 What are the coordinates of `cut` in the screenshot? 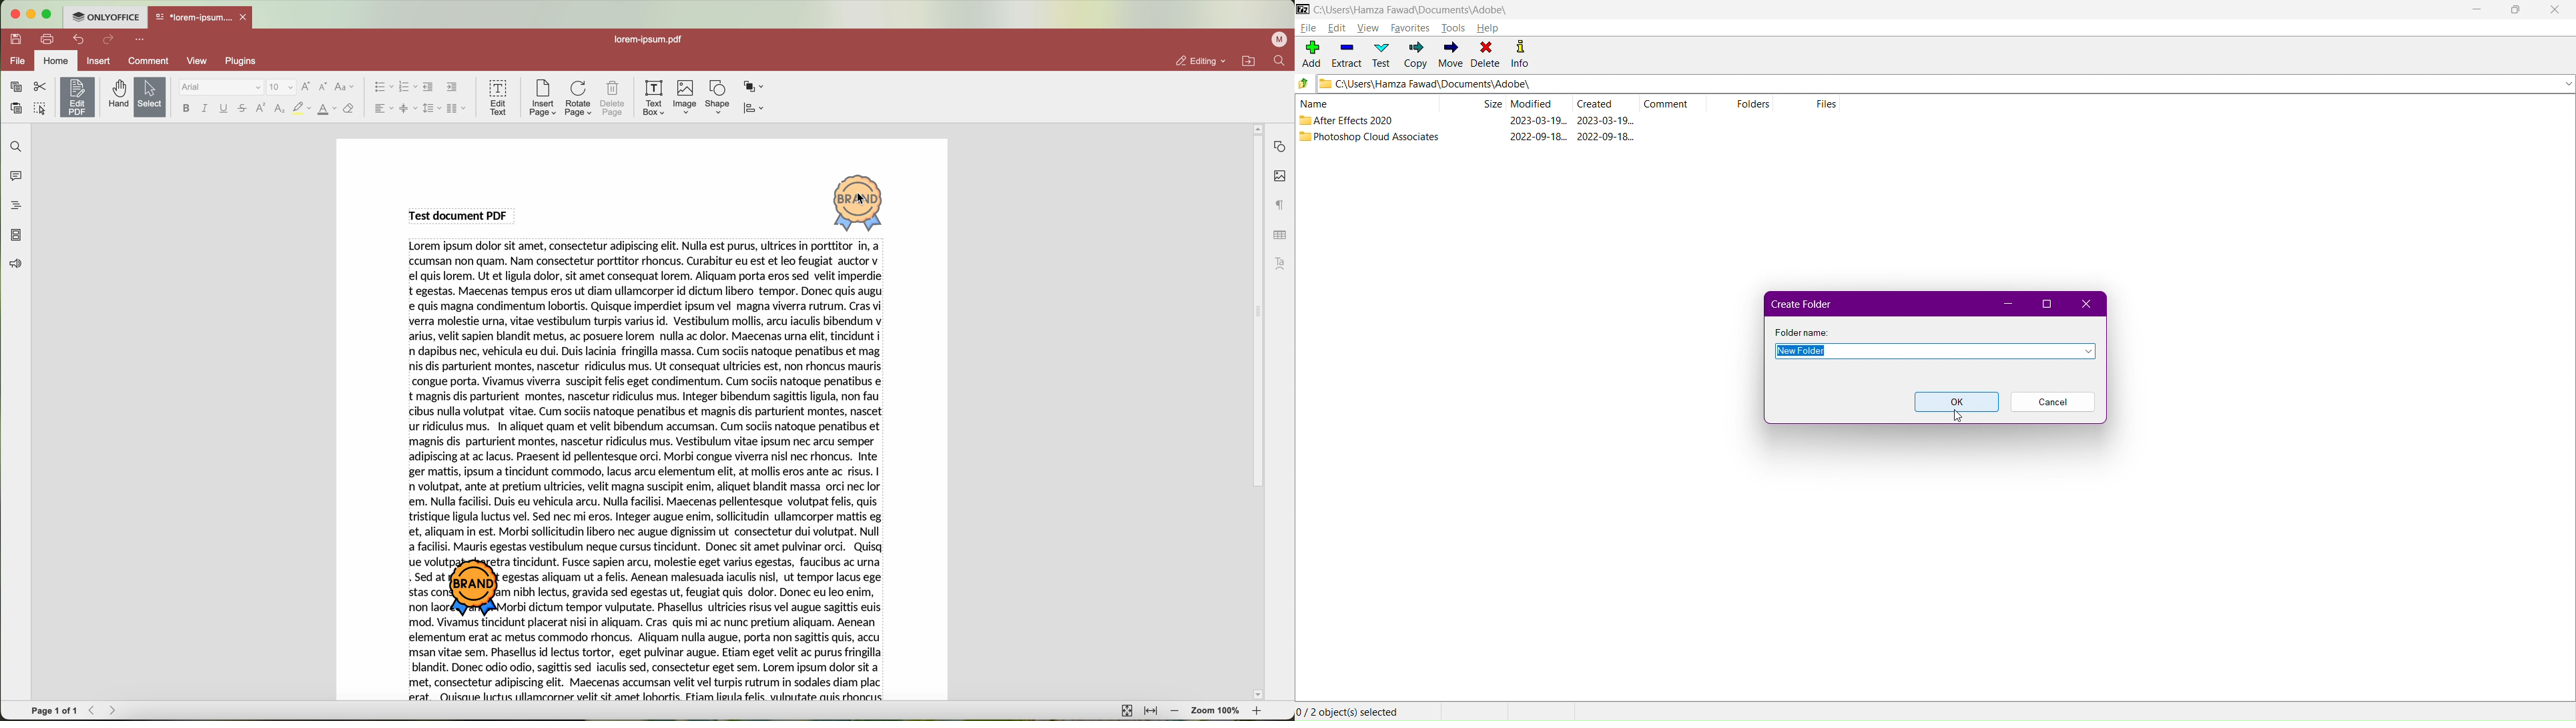 It's located at (40, 87).